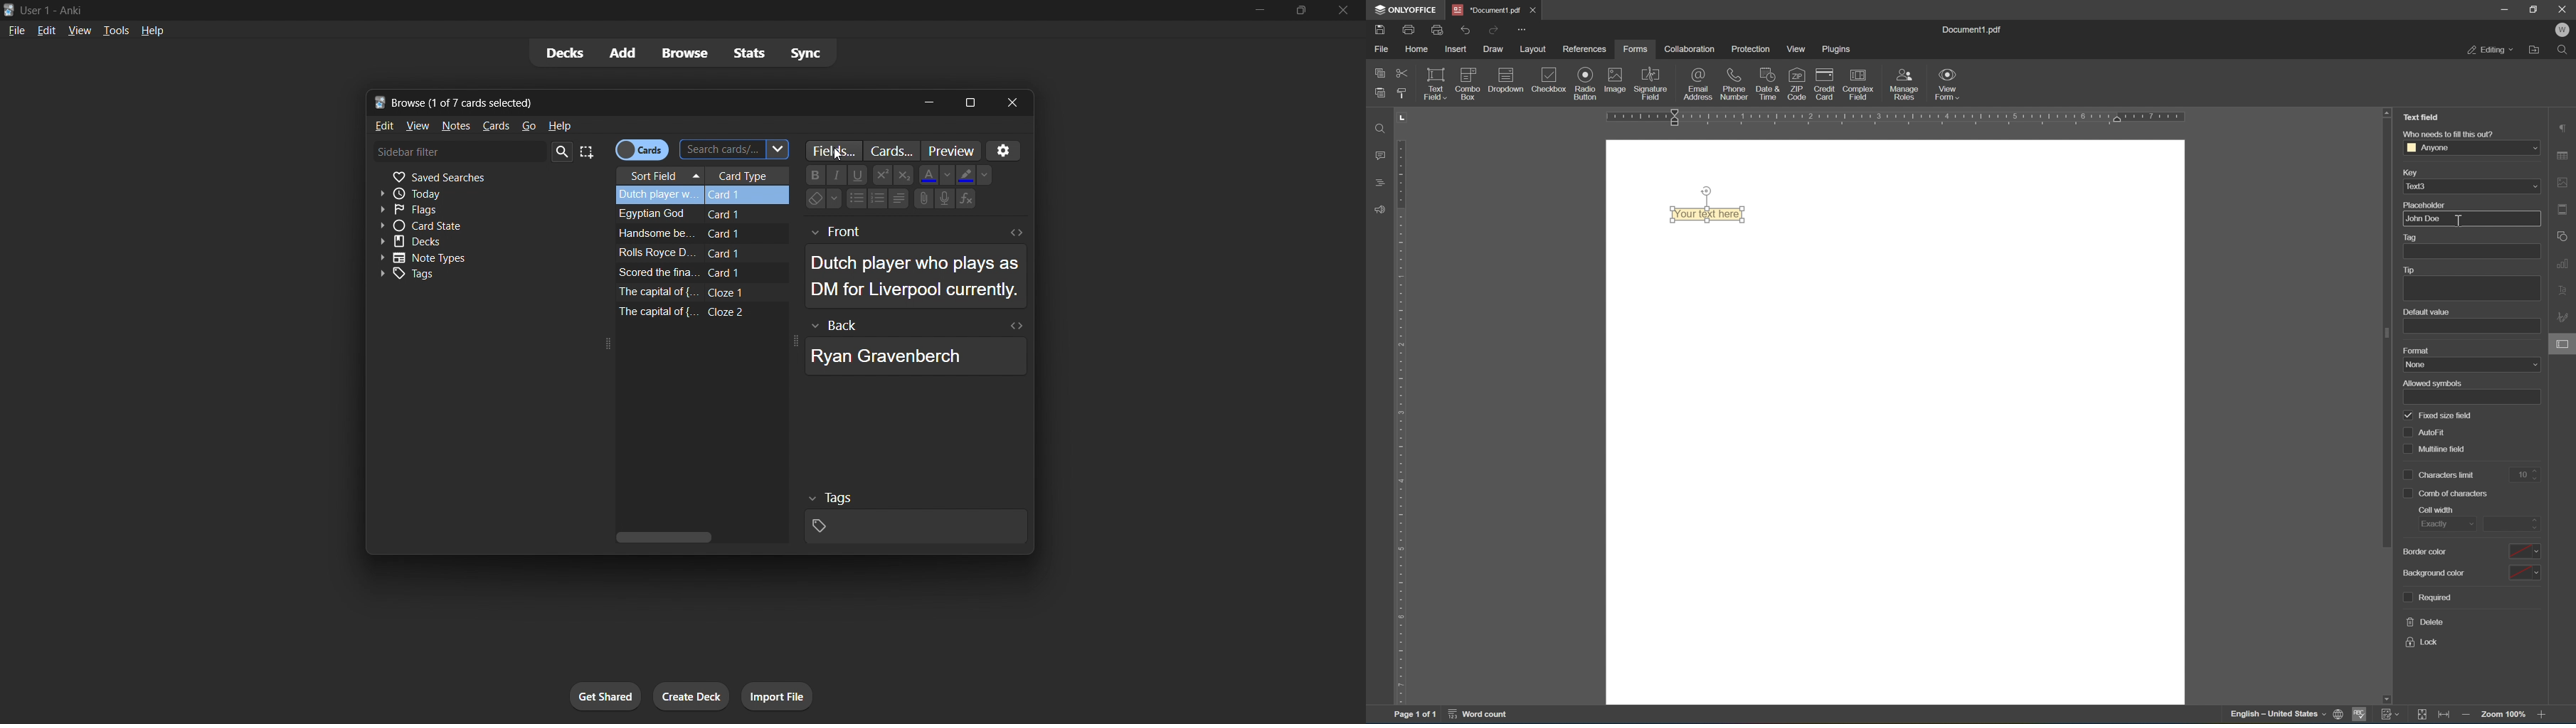 The height and width of the screenshot is (728, 2576). Describe the element at coordinates (484, 175) in the screenshot. I see `saved searches` at that location.